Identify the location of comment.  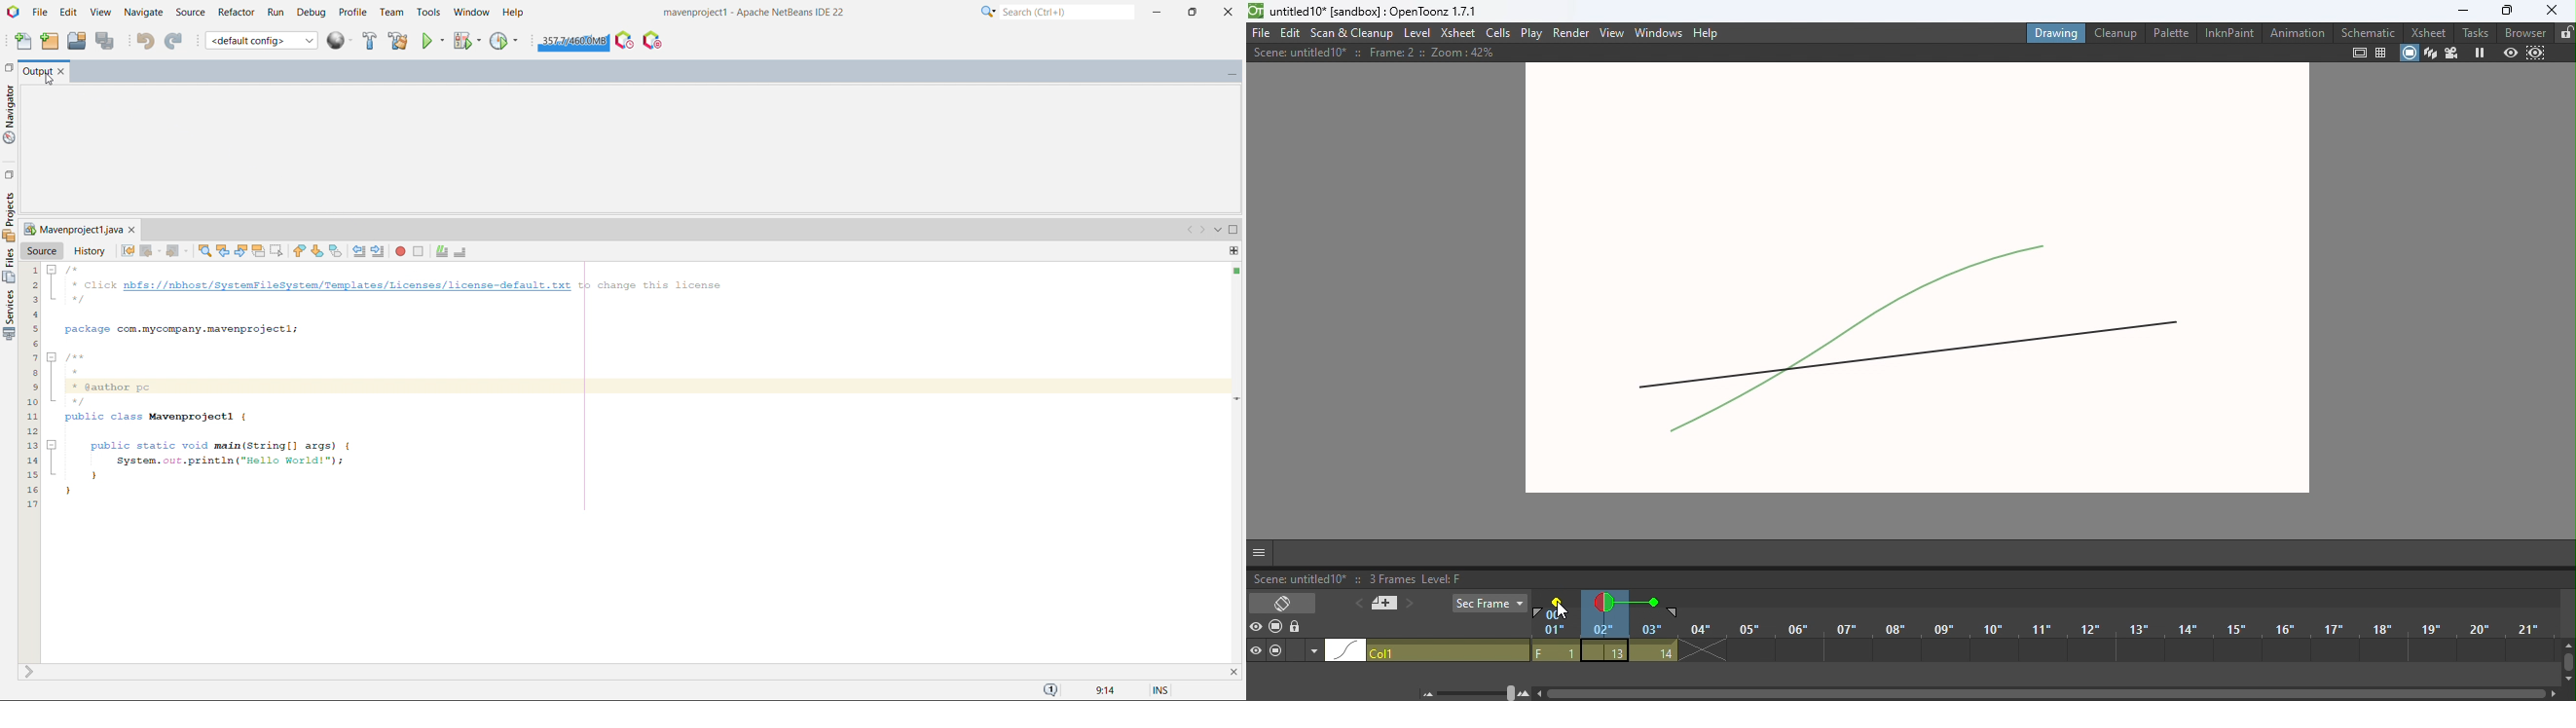
(441, 252).